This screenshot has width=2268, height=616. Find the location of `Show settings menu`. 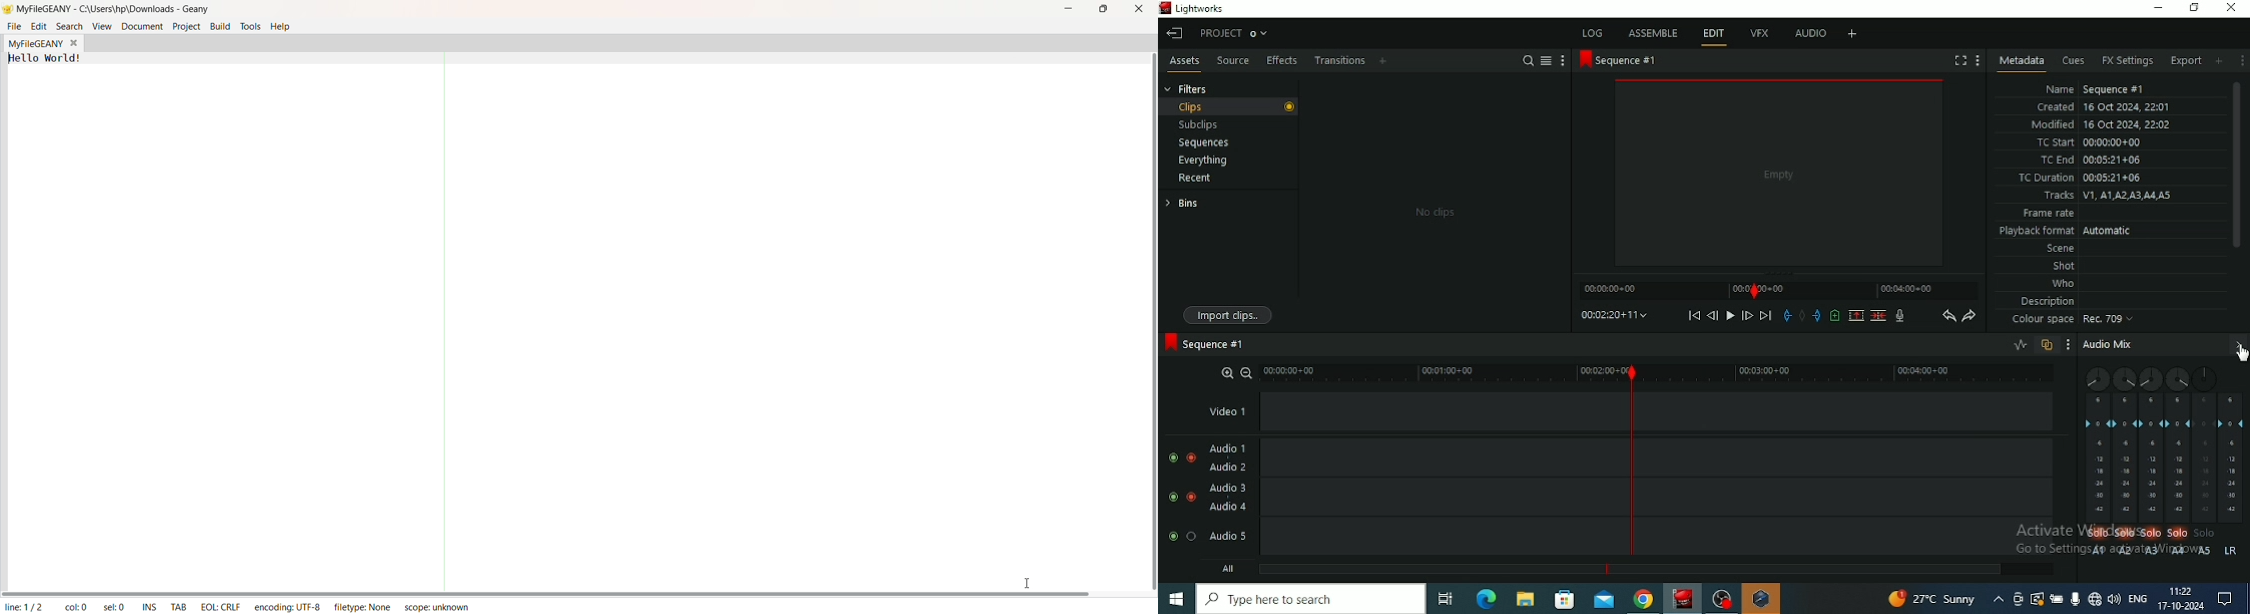

Show settings menu is located at coordinates (2242, 61).